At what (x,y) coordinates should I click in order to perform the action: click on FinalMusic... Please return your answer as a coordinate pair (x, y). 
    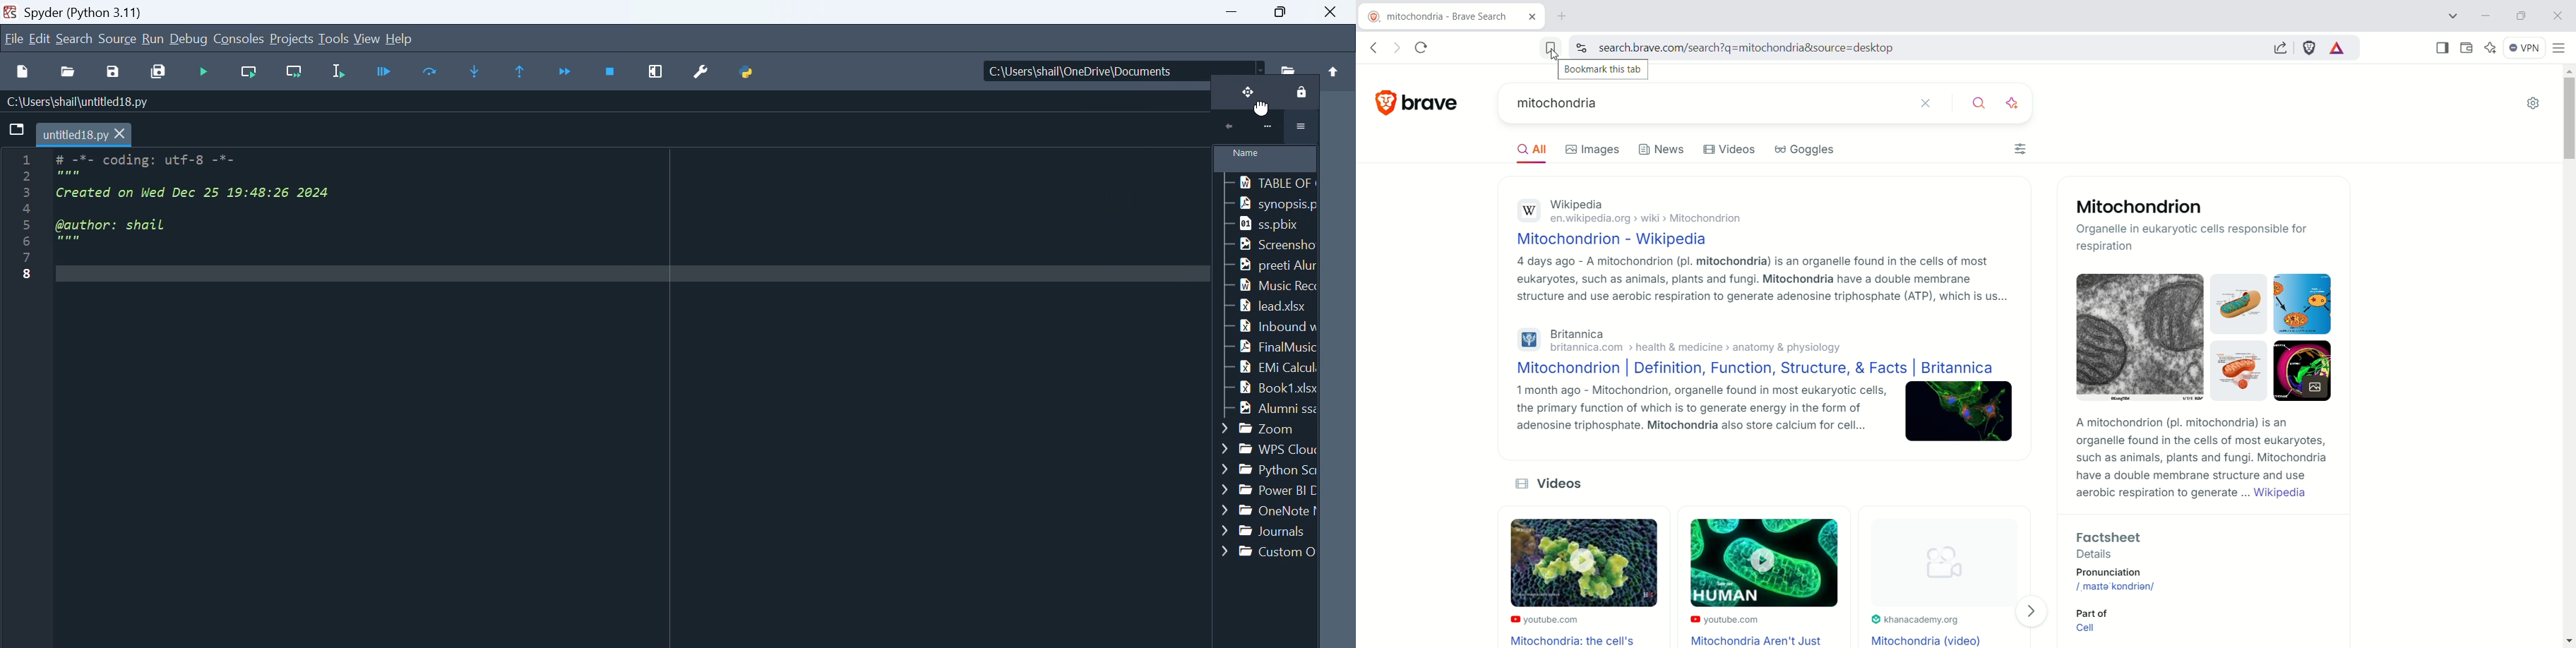
    Looking at the image, I should click on (1272, 347).